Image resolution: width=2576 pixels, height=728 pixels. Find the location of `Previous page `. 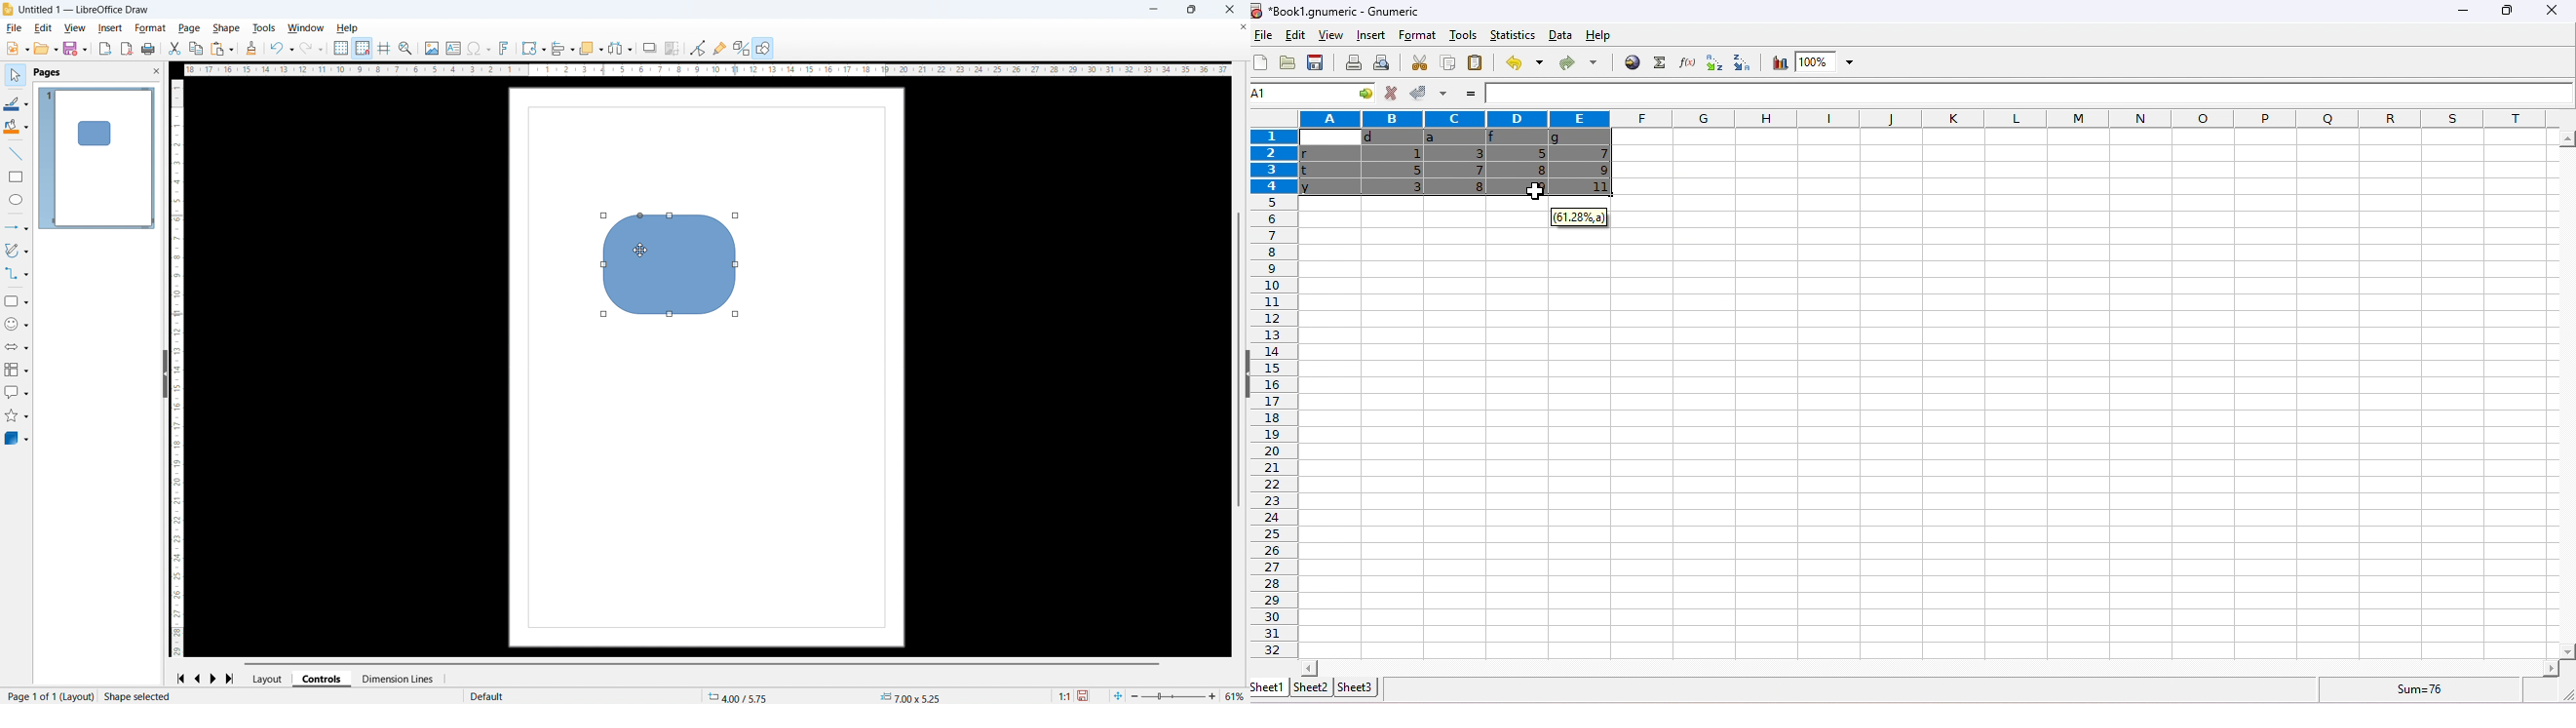

Previous page  is located at coordinates (197, 679).